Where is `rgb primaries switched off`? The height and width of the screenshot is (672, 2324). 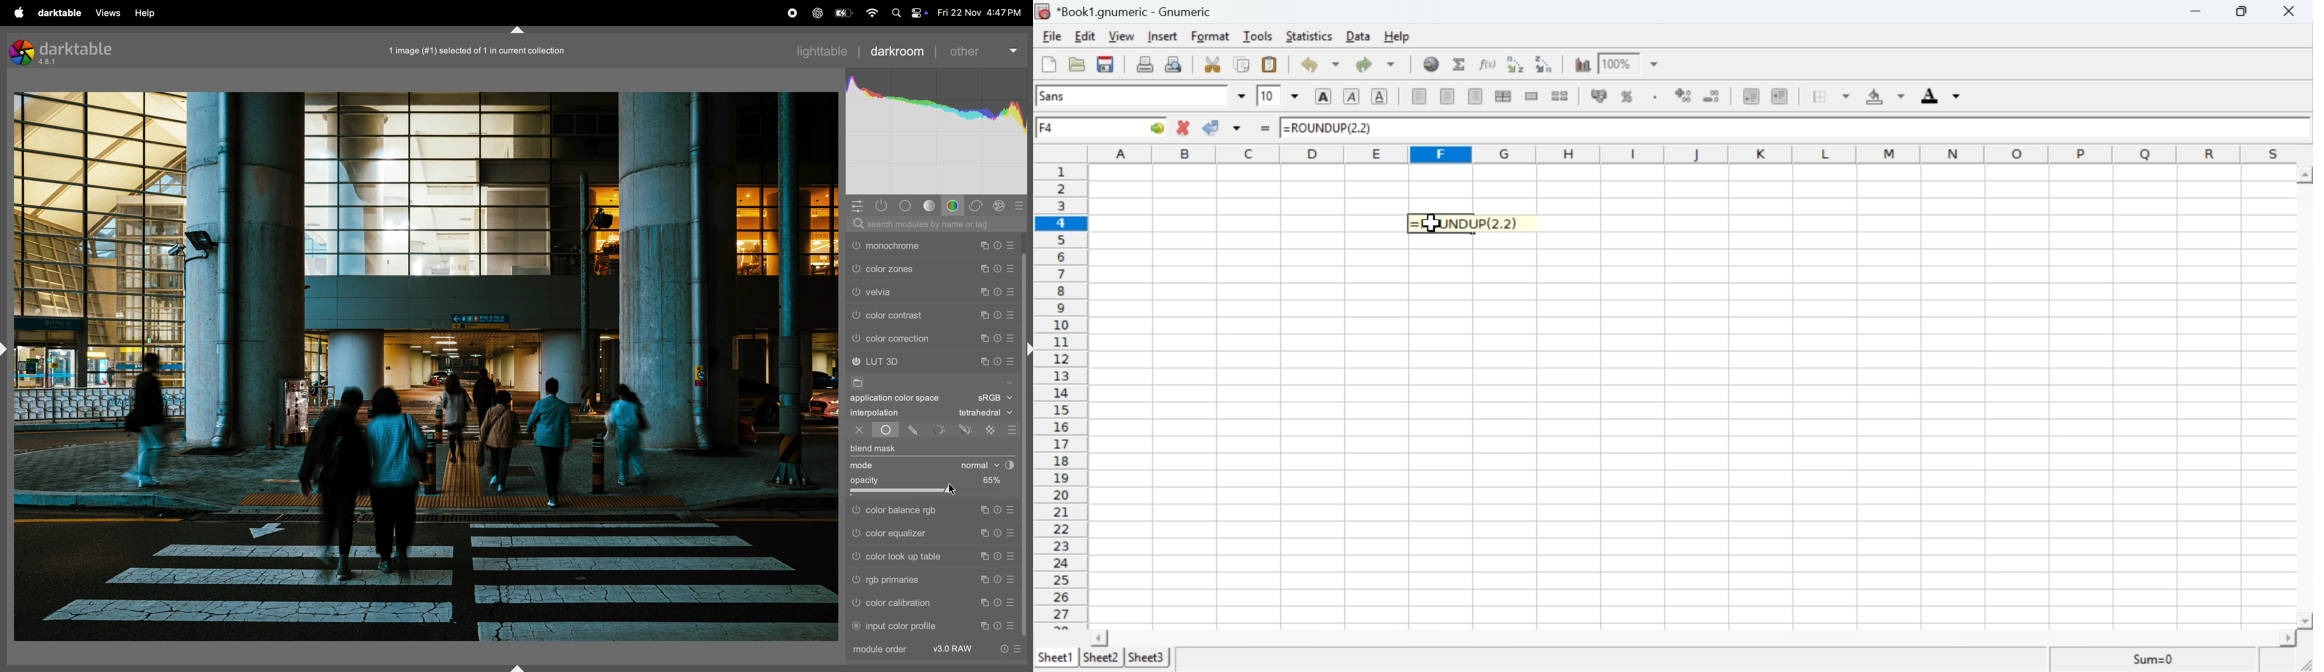 rgb primaries switched off is located at coordinates (855, 581).